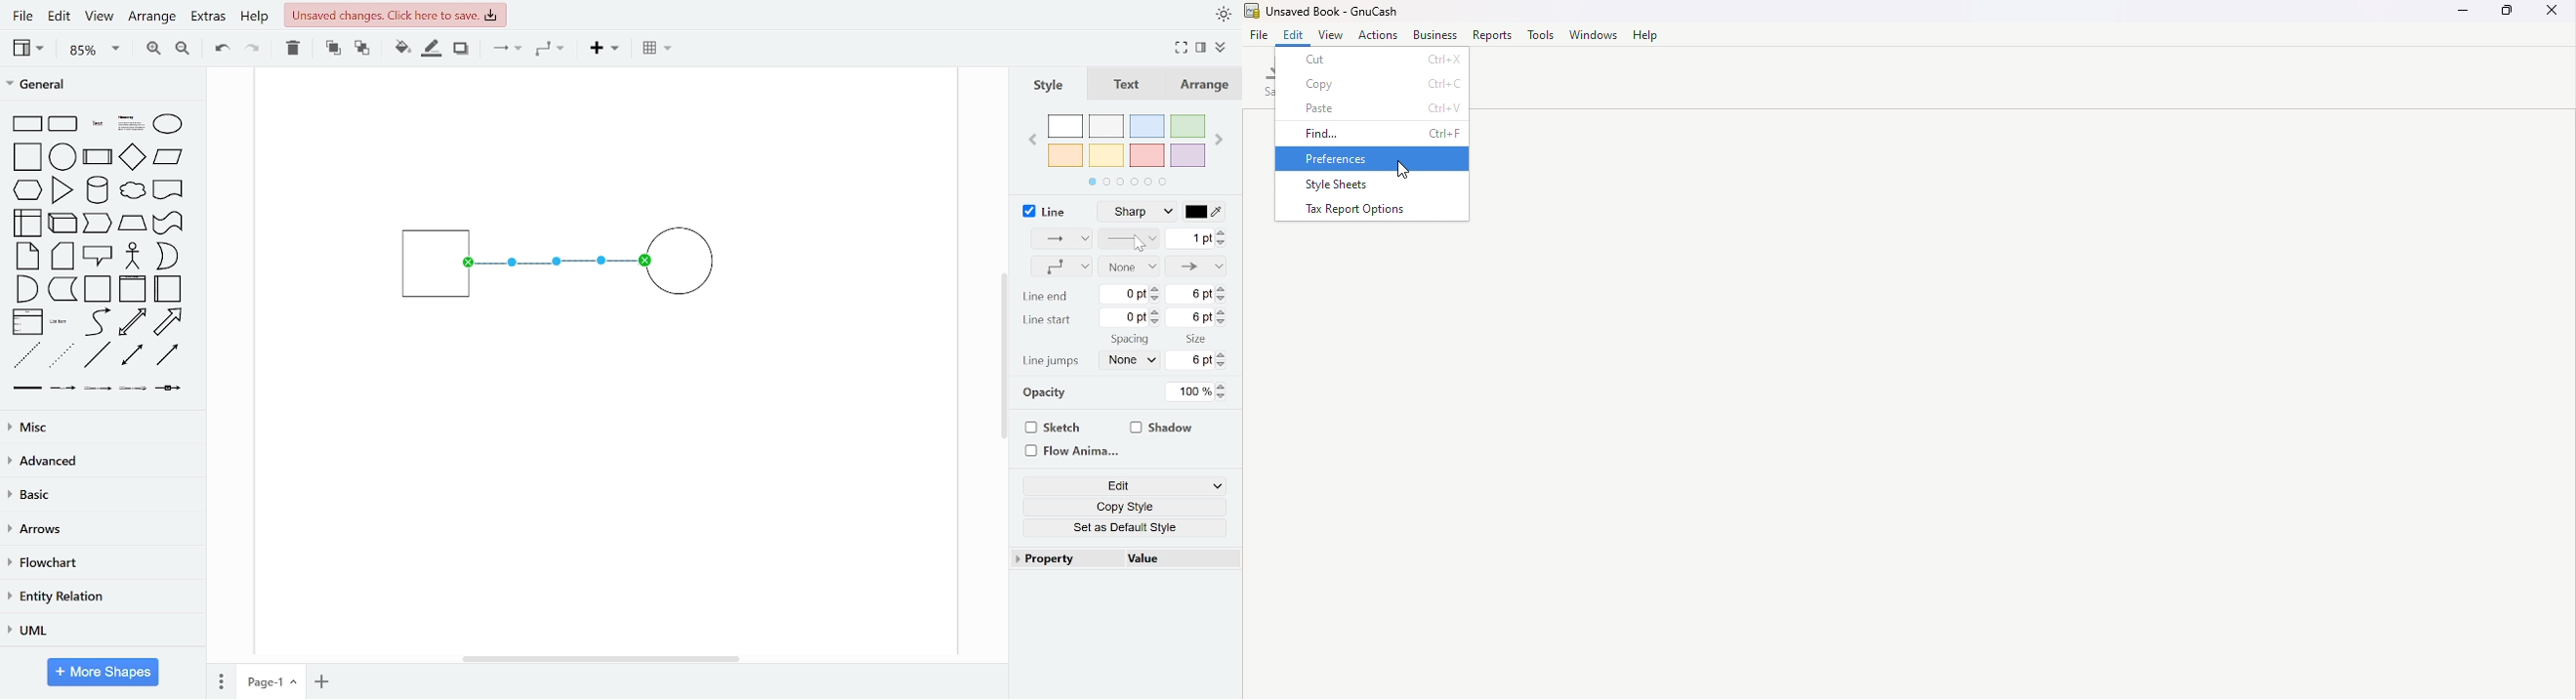 The height and width of the screenshot is (700, 2576). I want to click on zoom in, so click(151, 47).